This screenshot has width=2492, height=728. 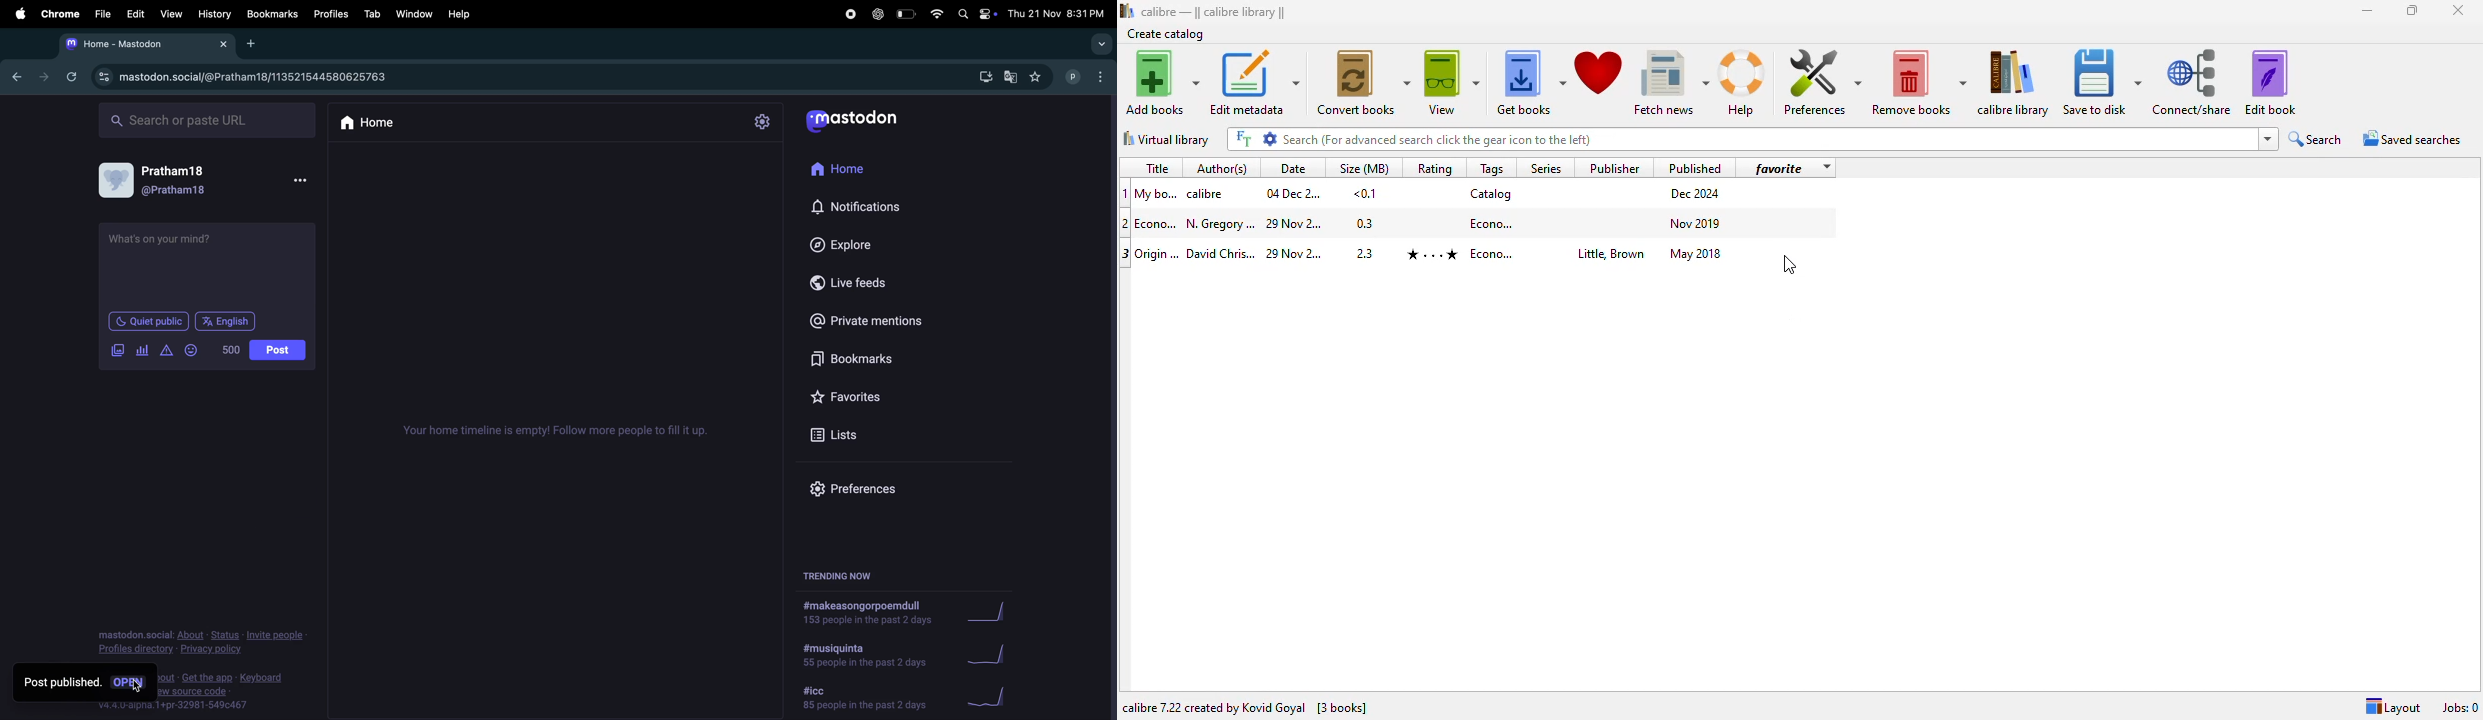 I want to click on jobs: 0, so click(x=2460, y=707).